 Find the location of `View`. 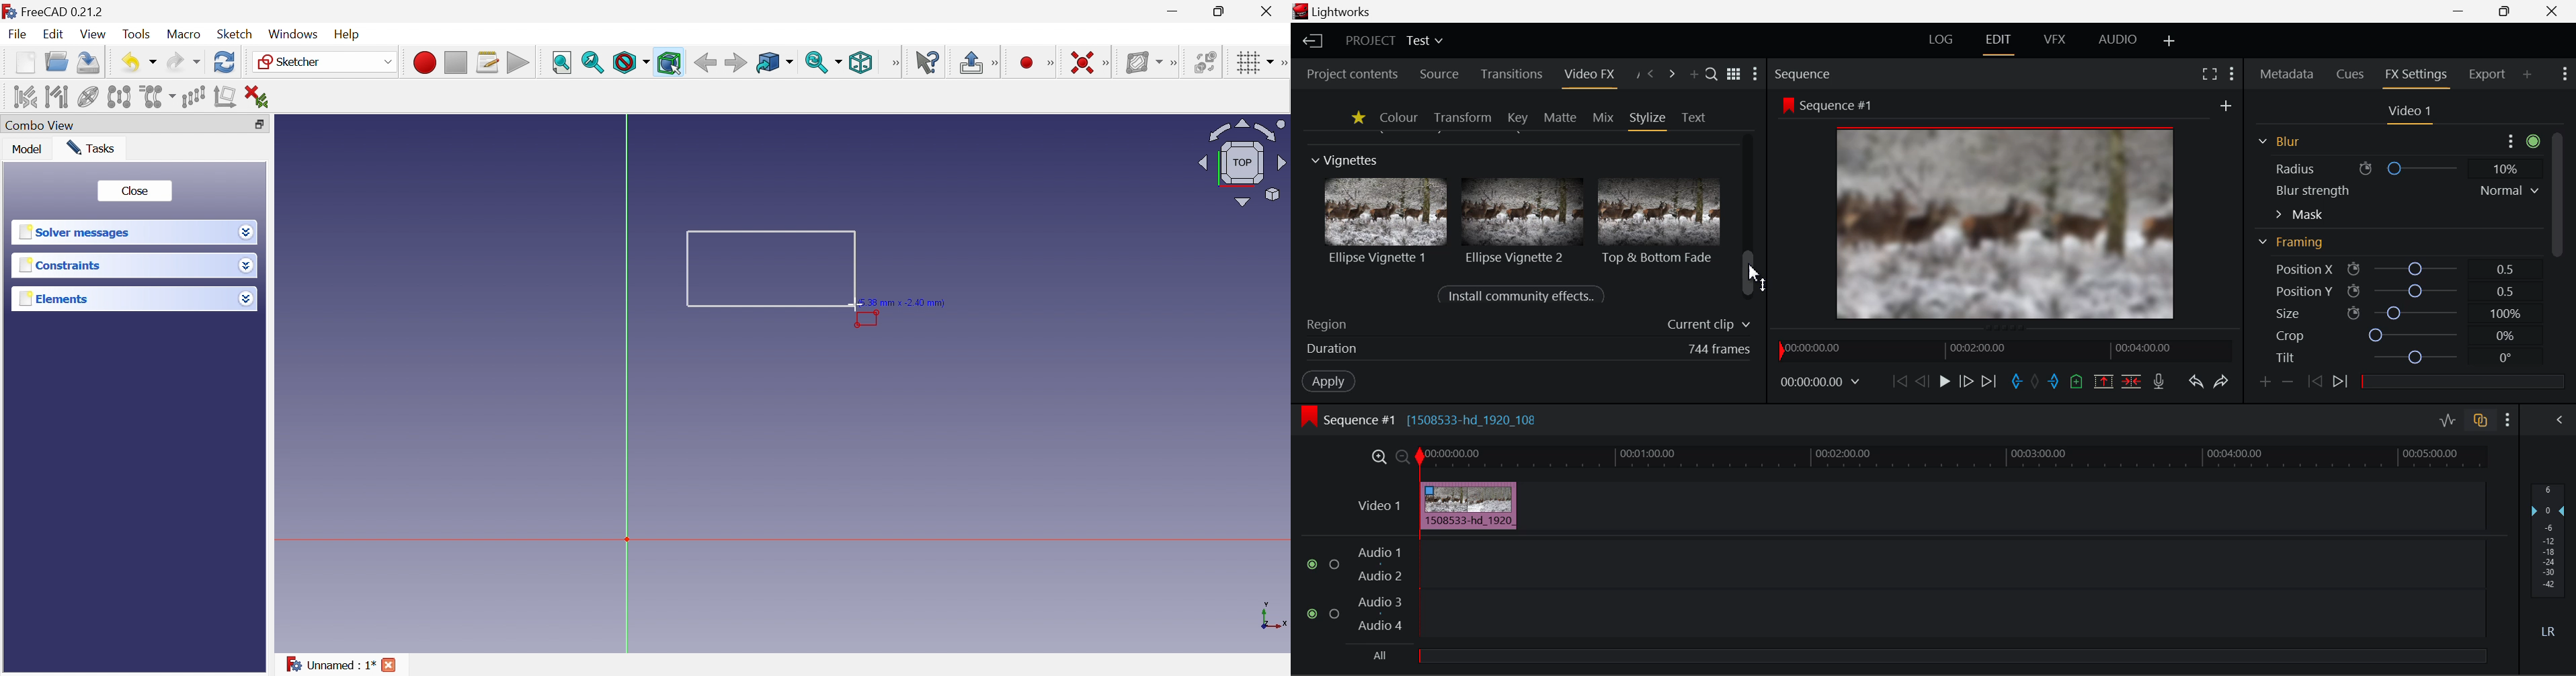

View is located at coordinates (896, 62).